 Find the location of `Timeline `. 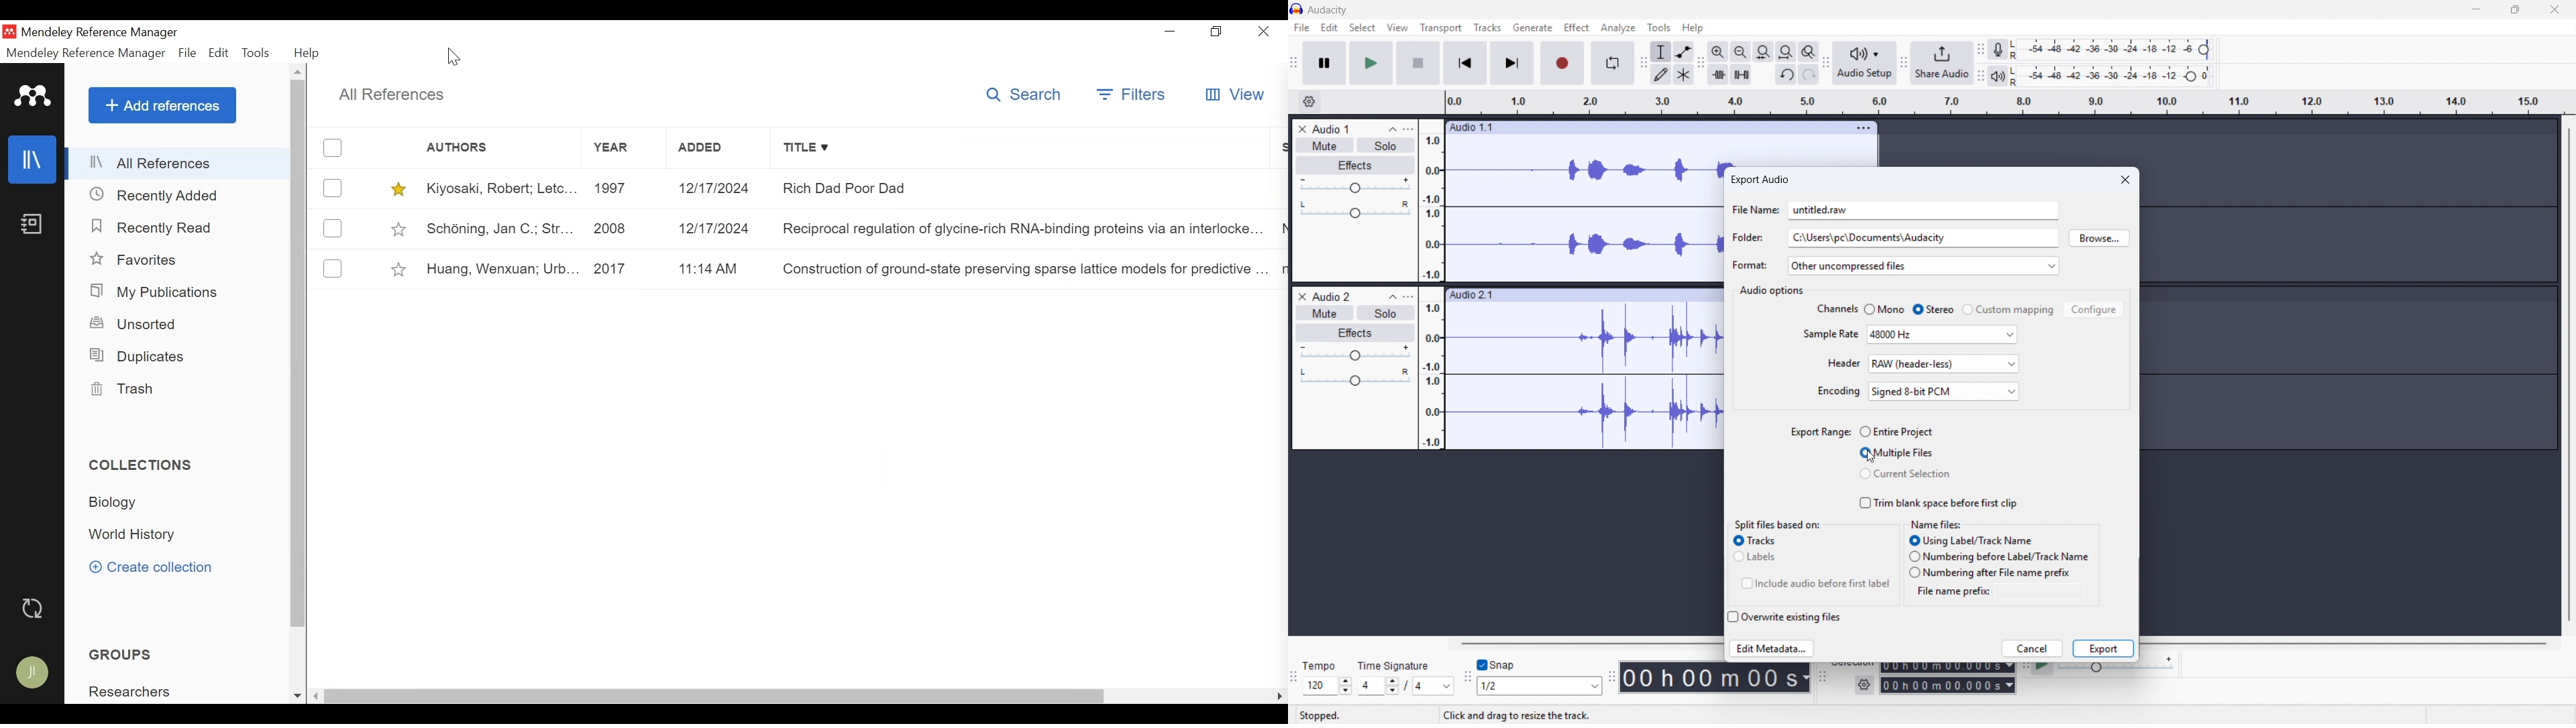

Timeline  is located at coordinates (2005, 103).